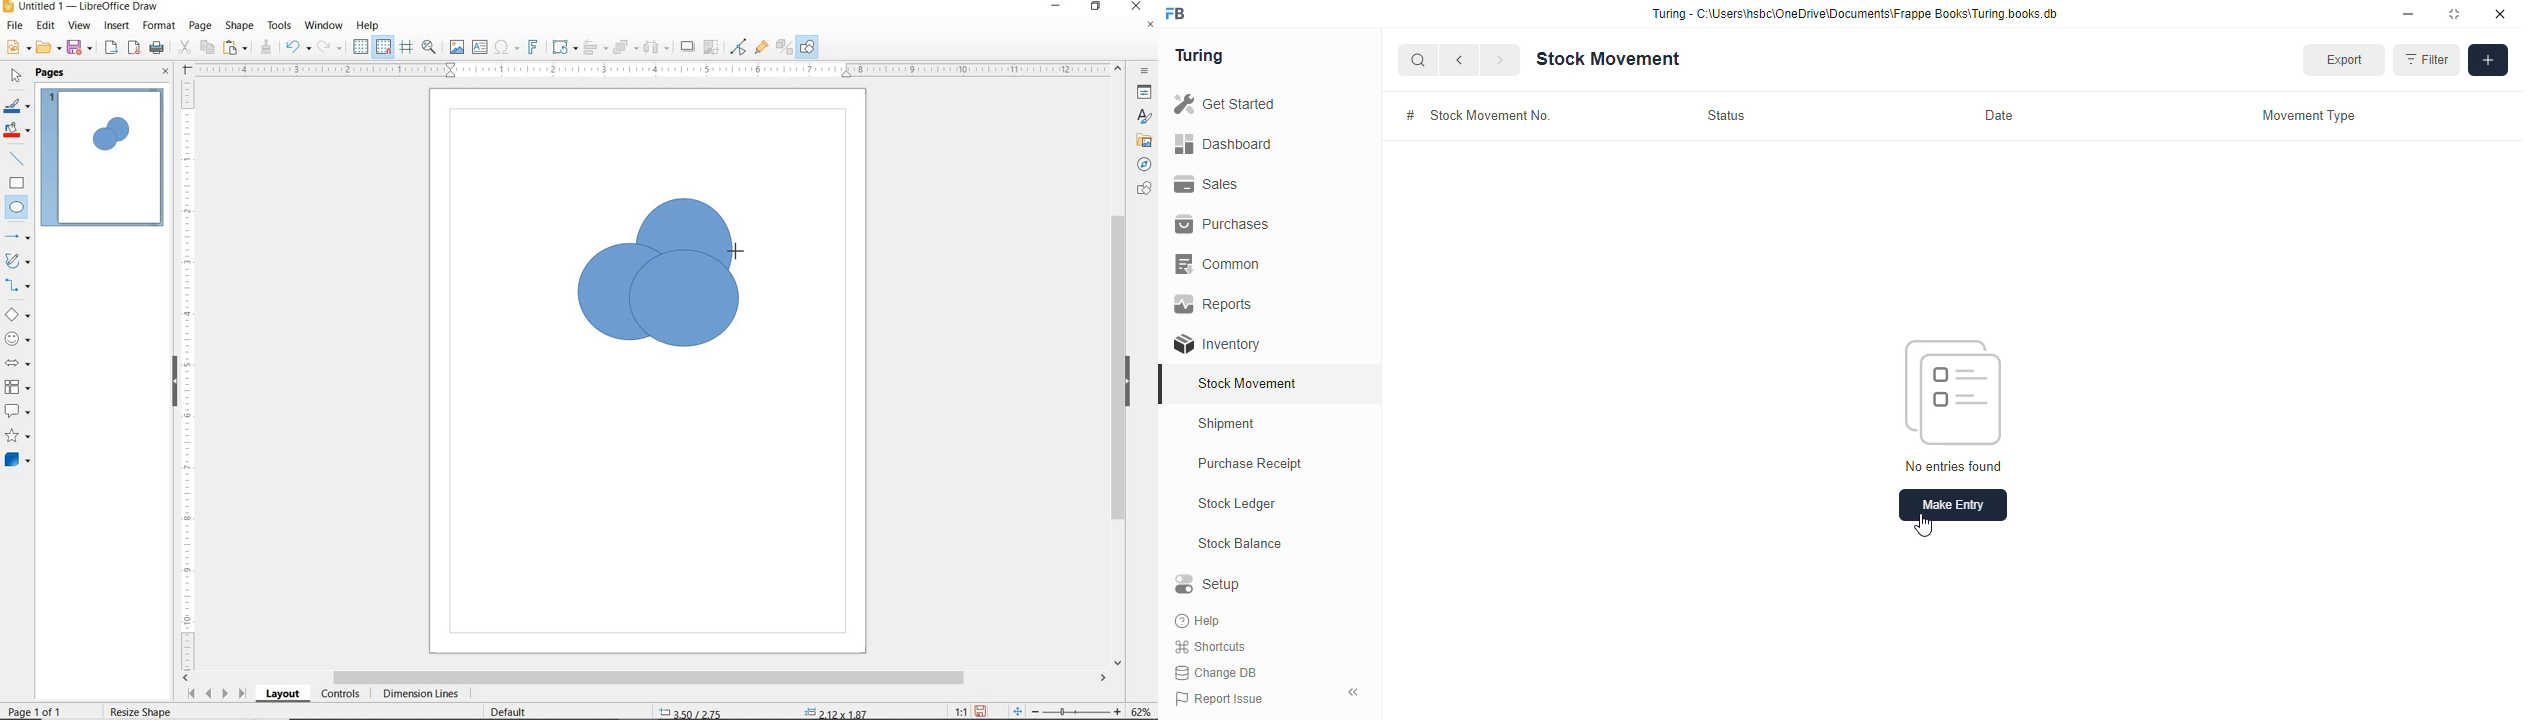  I want to click on purchases, so click(1222, 224).